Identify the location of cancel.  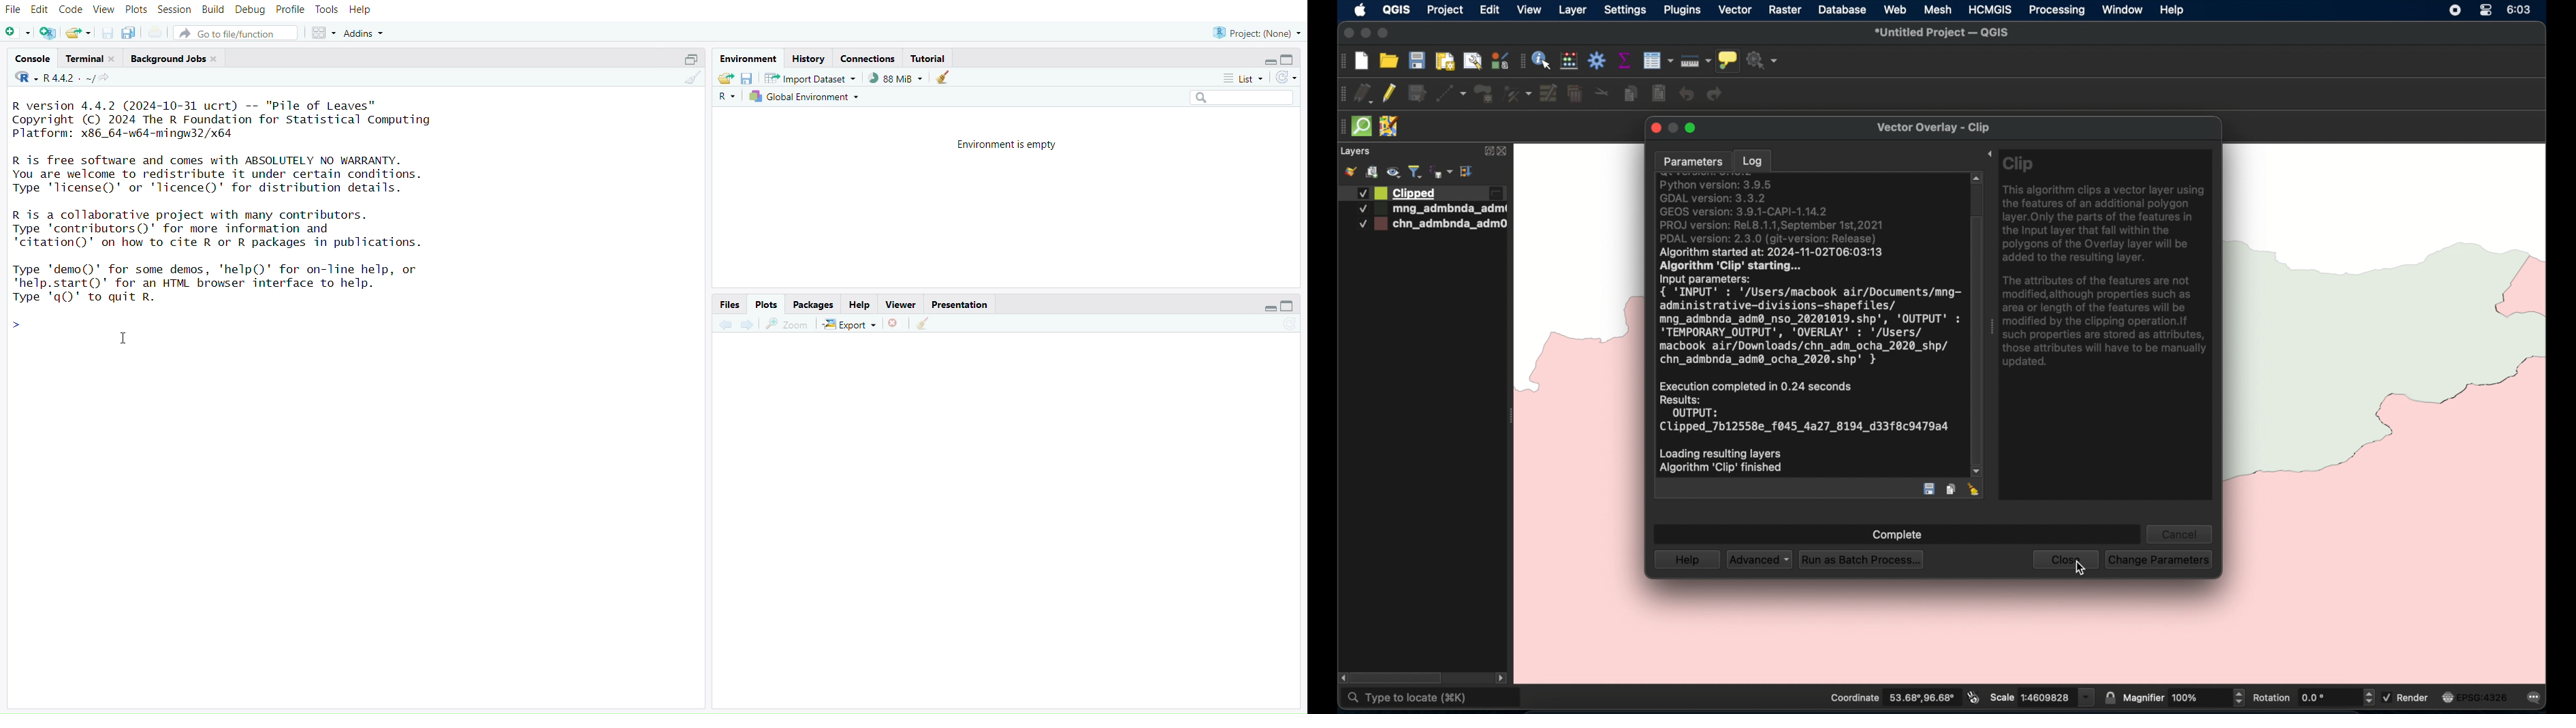
(2180, 532).